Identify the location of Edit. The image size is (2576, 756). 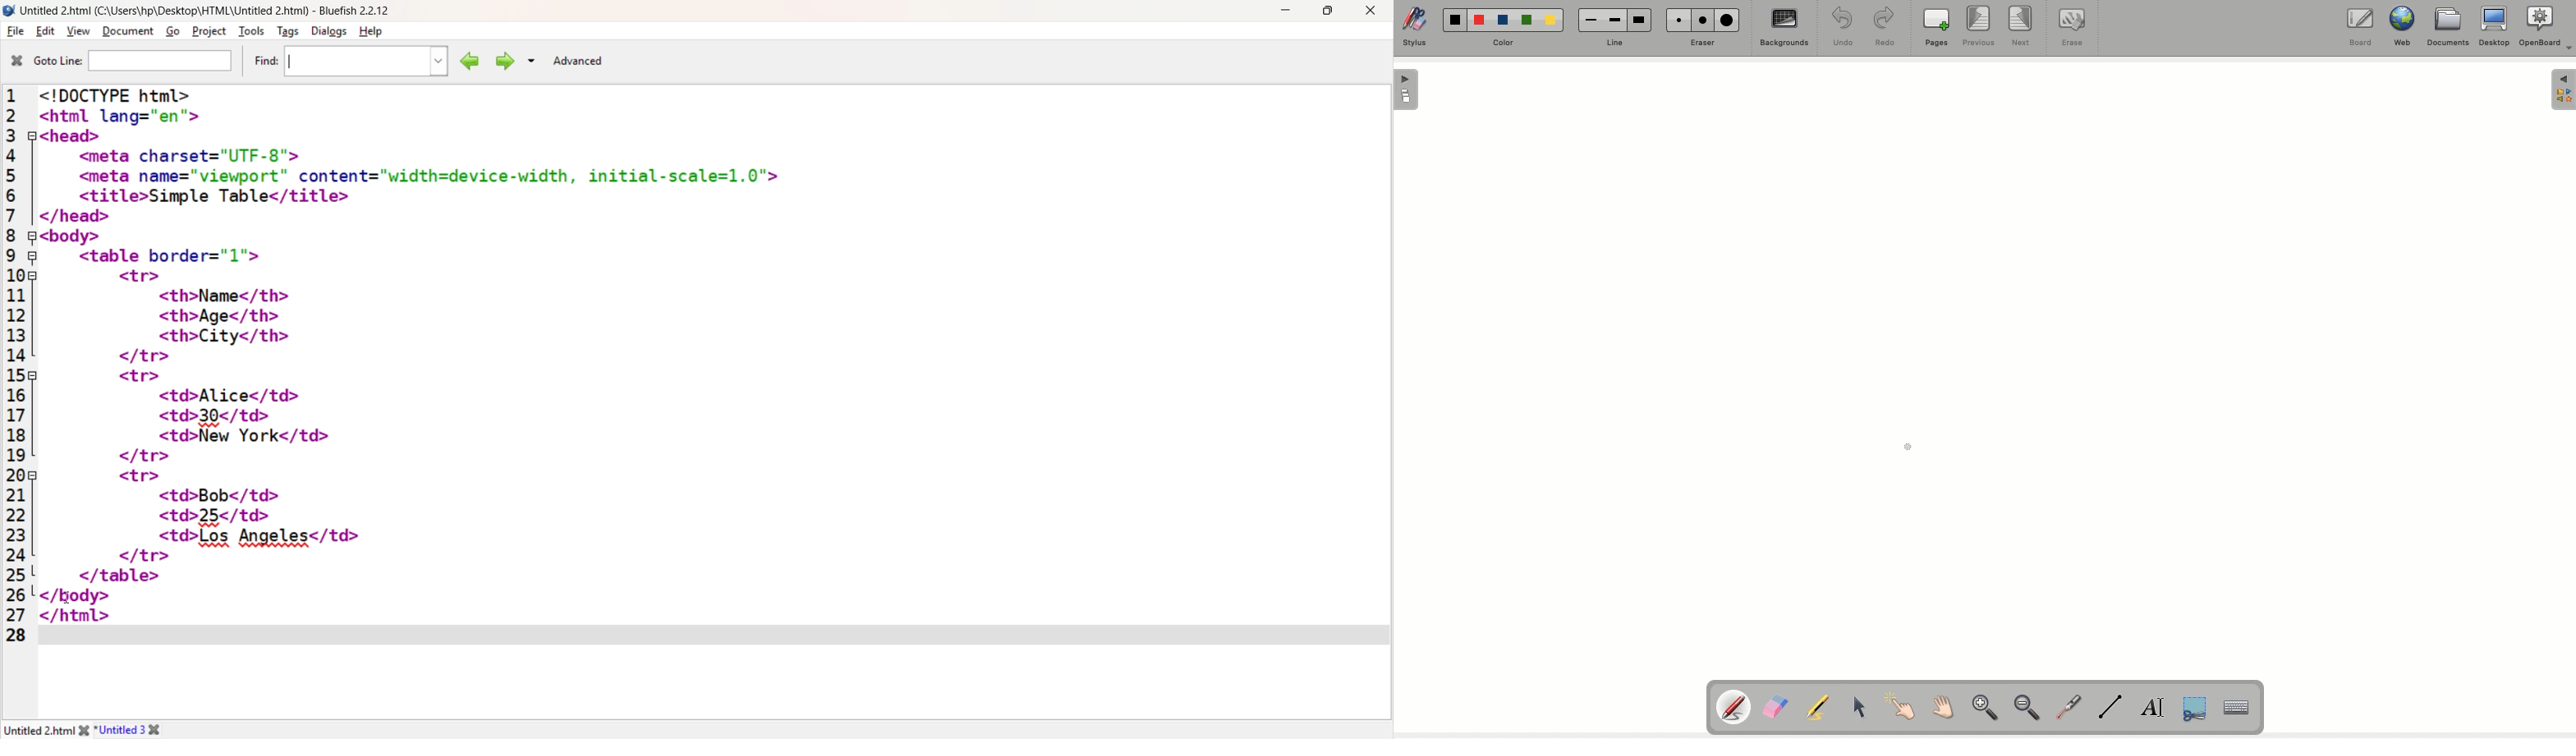
(43, 31).